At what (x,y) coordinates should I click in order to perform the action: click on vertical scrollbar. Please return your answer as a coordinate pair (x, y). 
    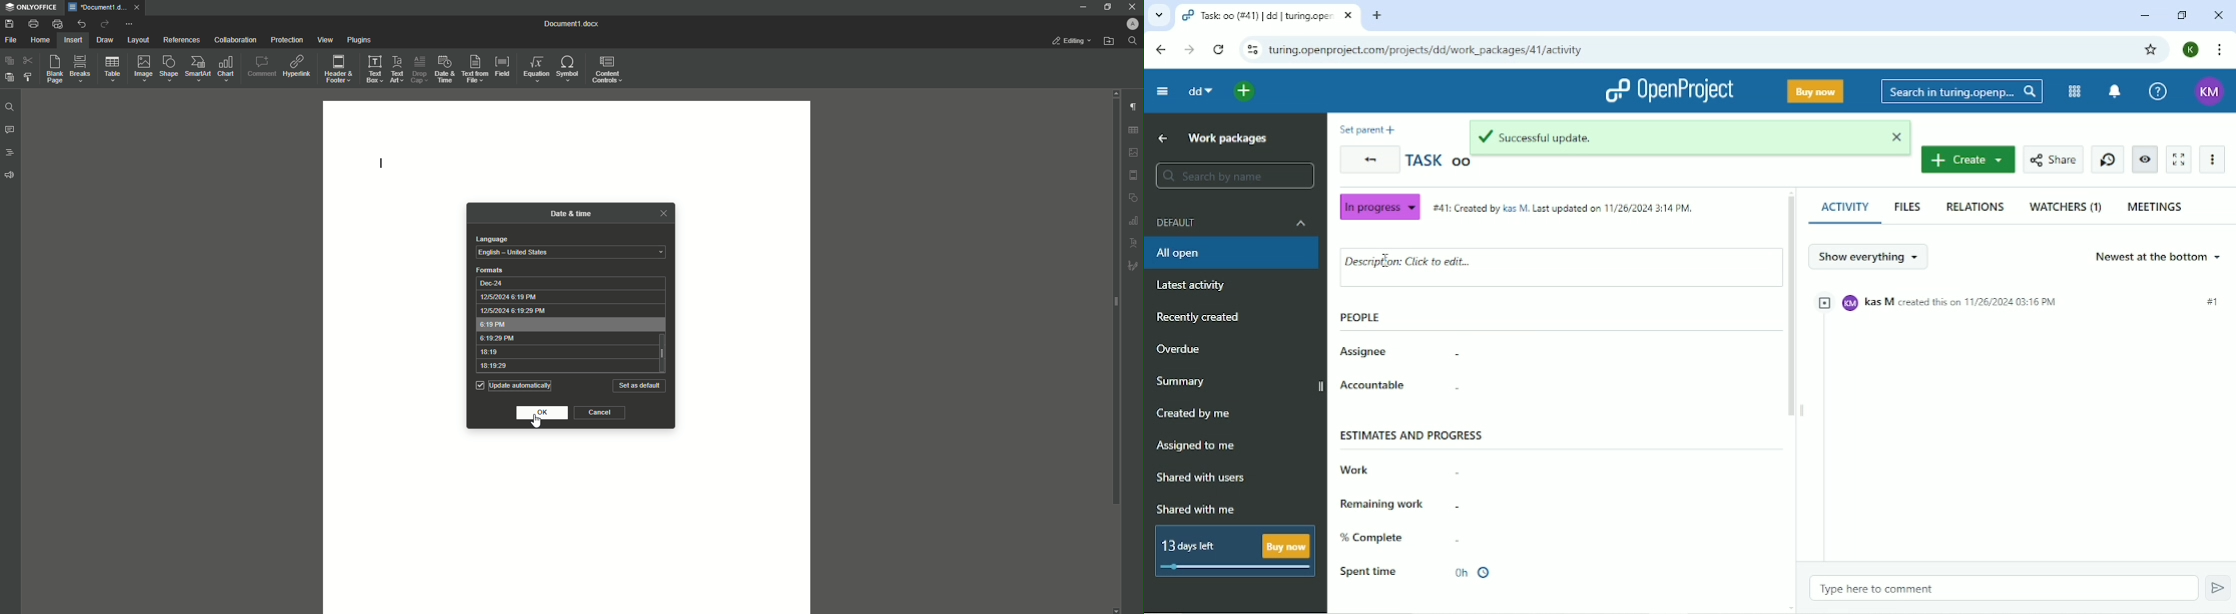
    Looking at the image, I should click on (664, 352).